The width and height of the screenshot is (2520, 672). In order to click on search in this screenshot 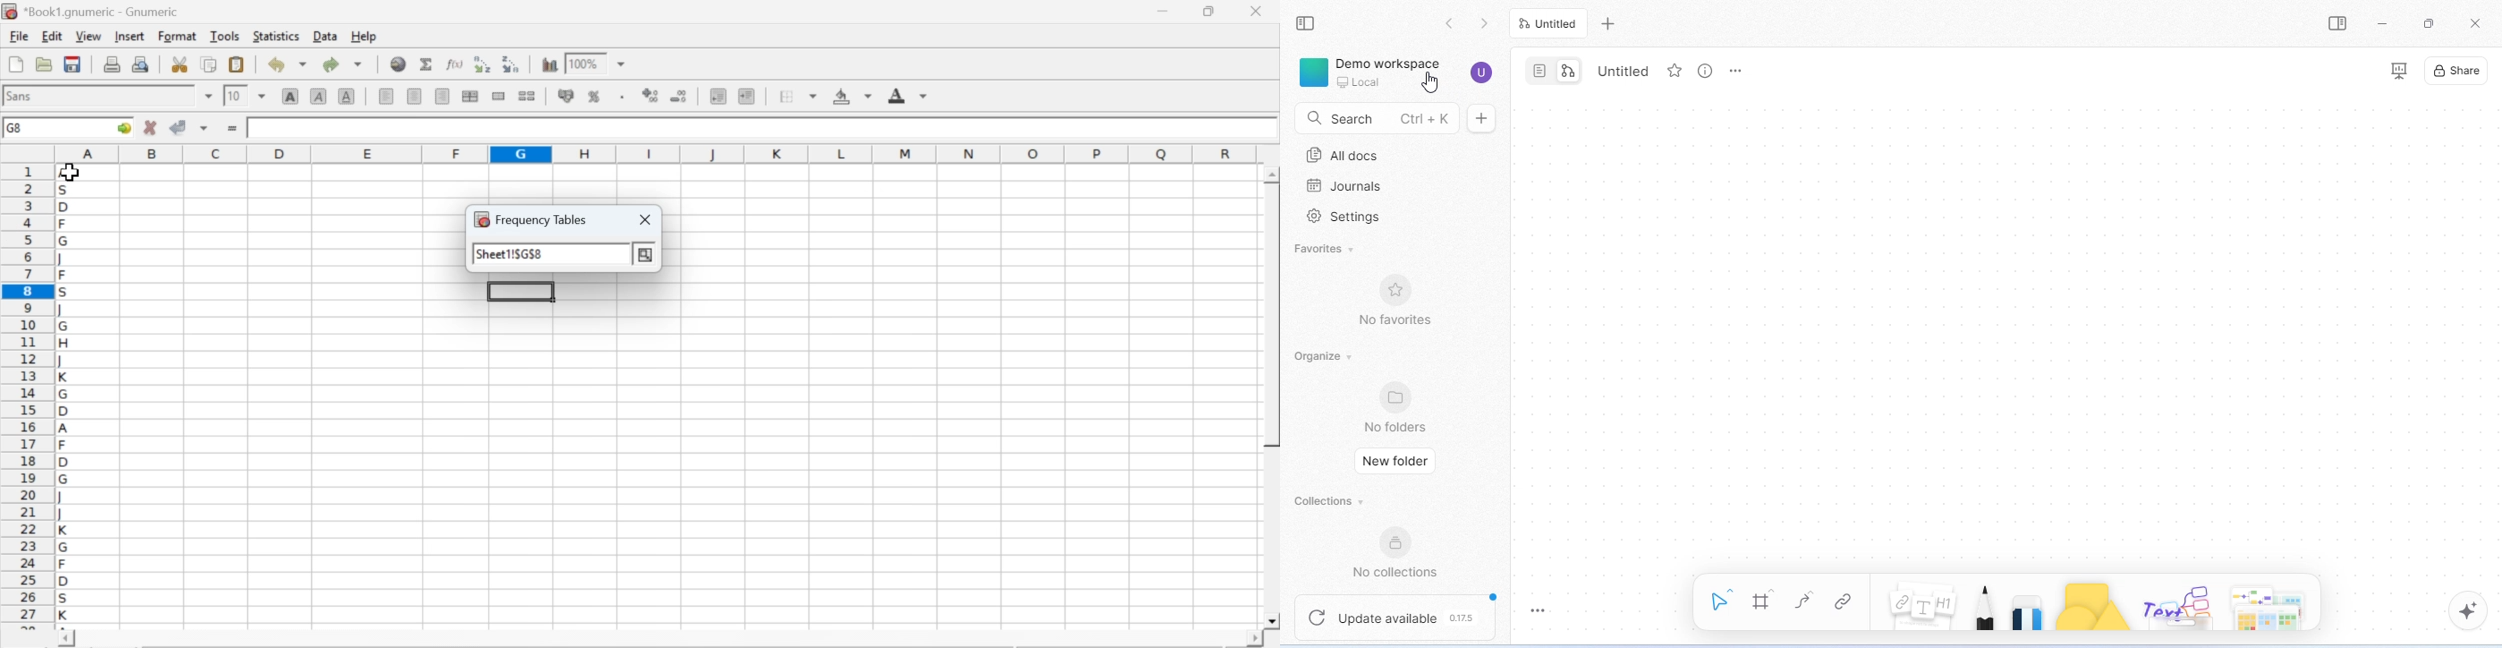, I will do `click(1378, 118)`.